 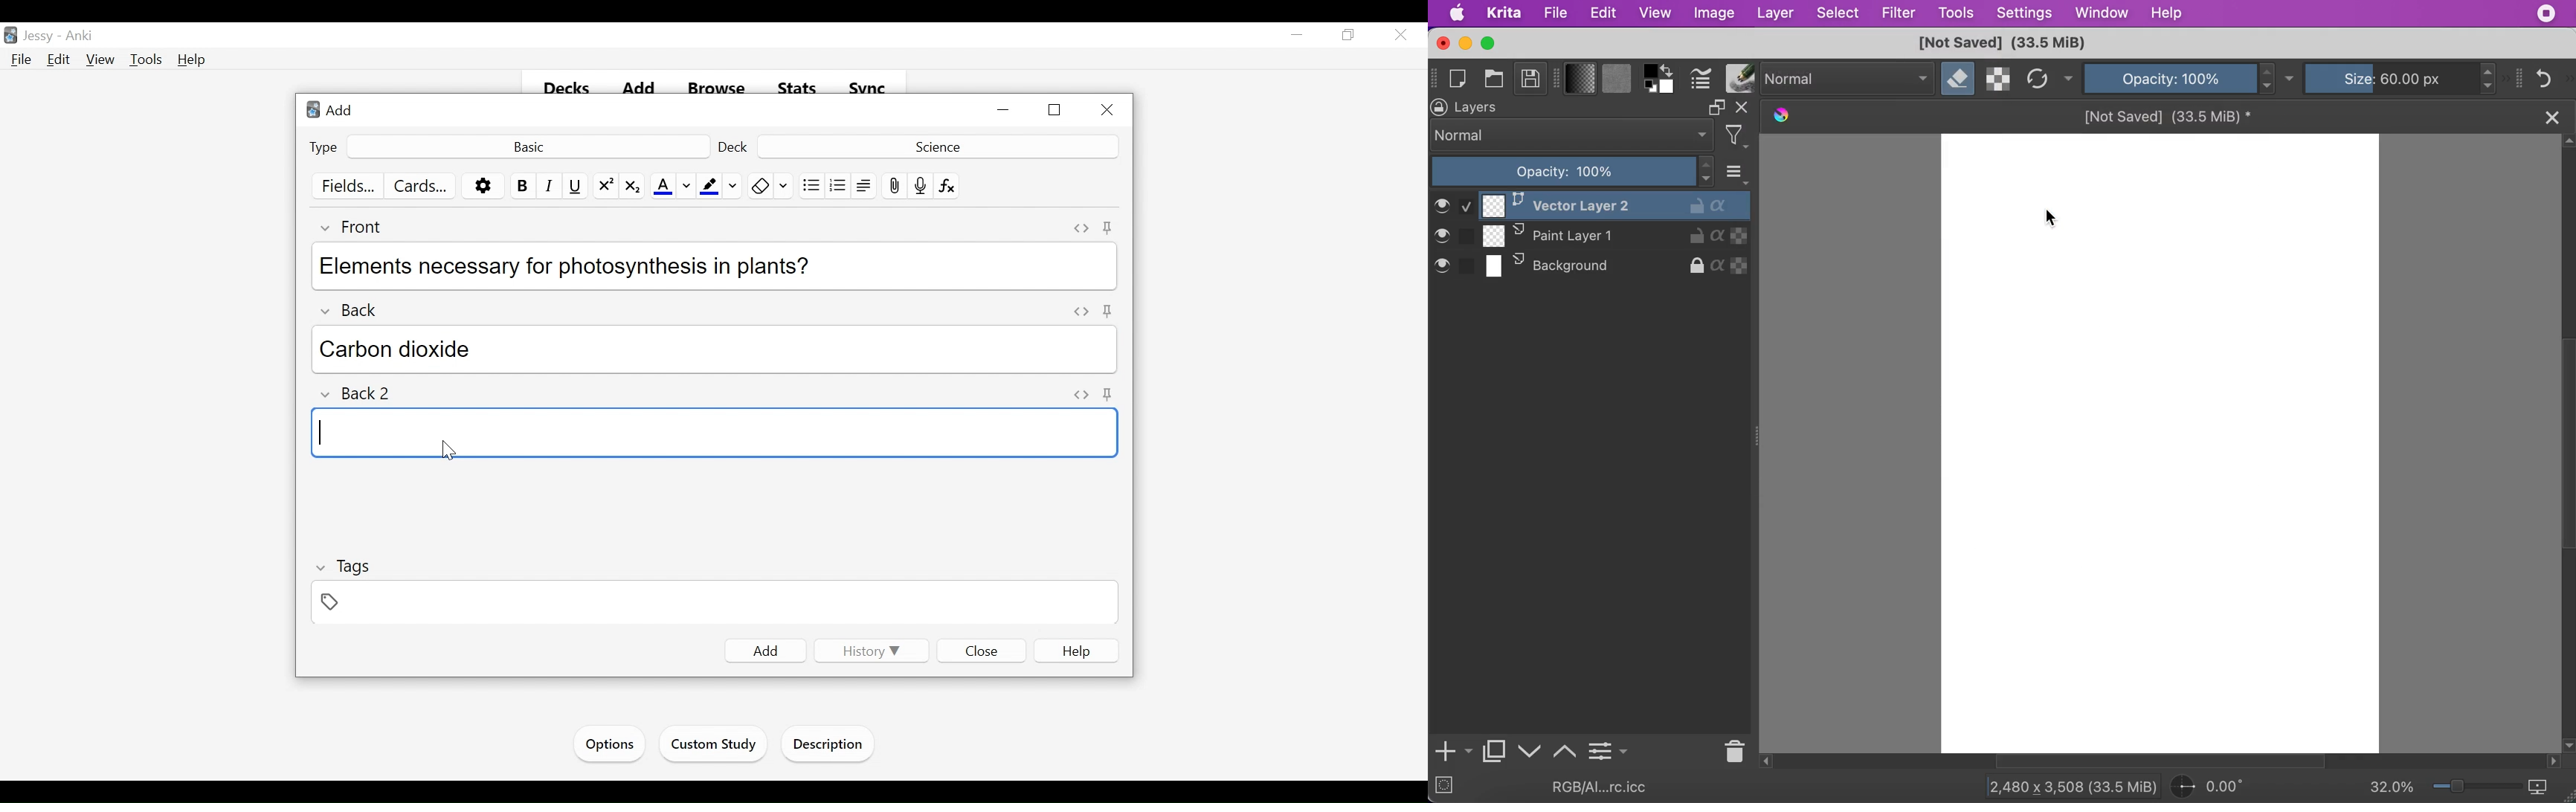 What do you see at coordinates (1106, 312) in the screenshot?
I see `Toggle Sticky` at bounding box center [1106, 312].